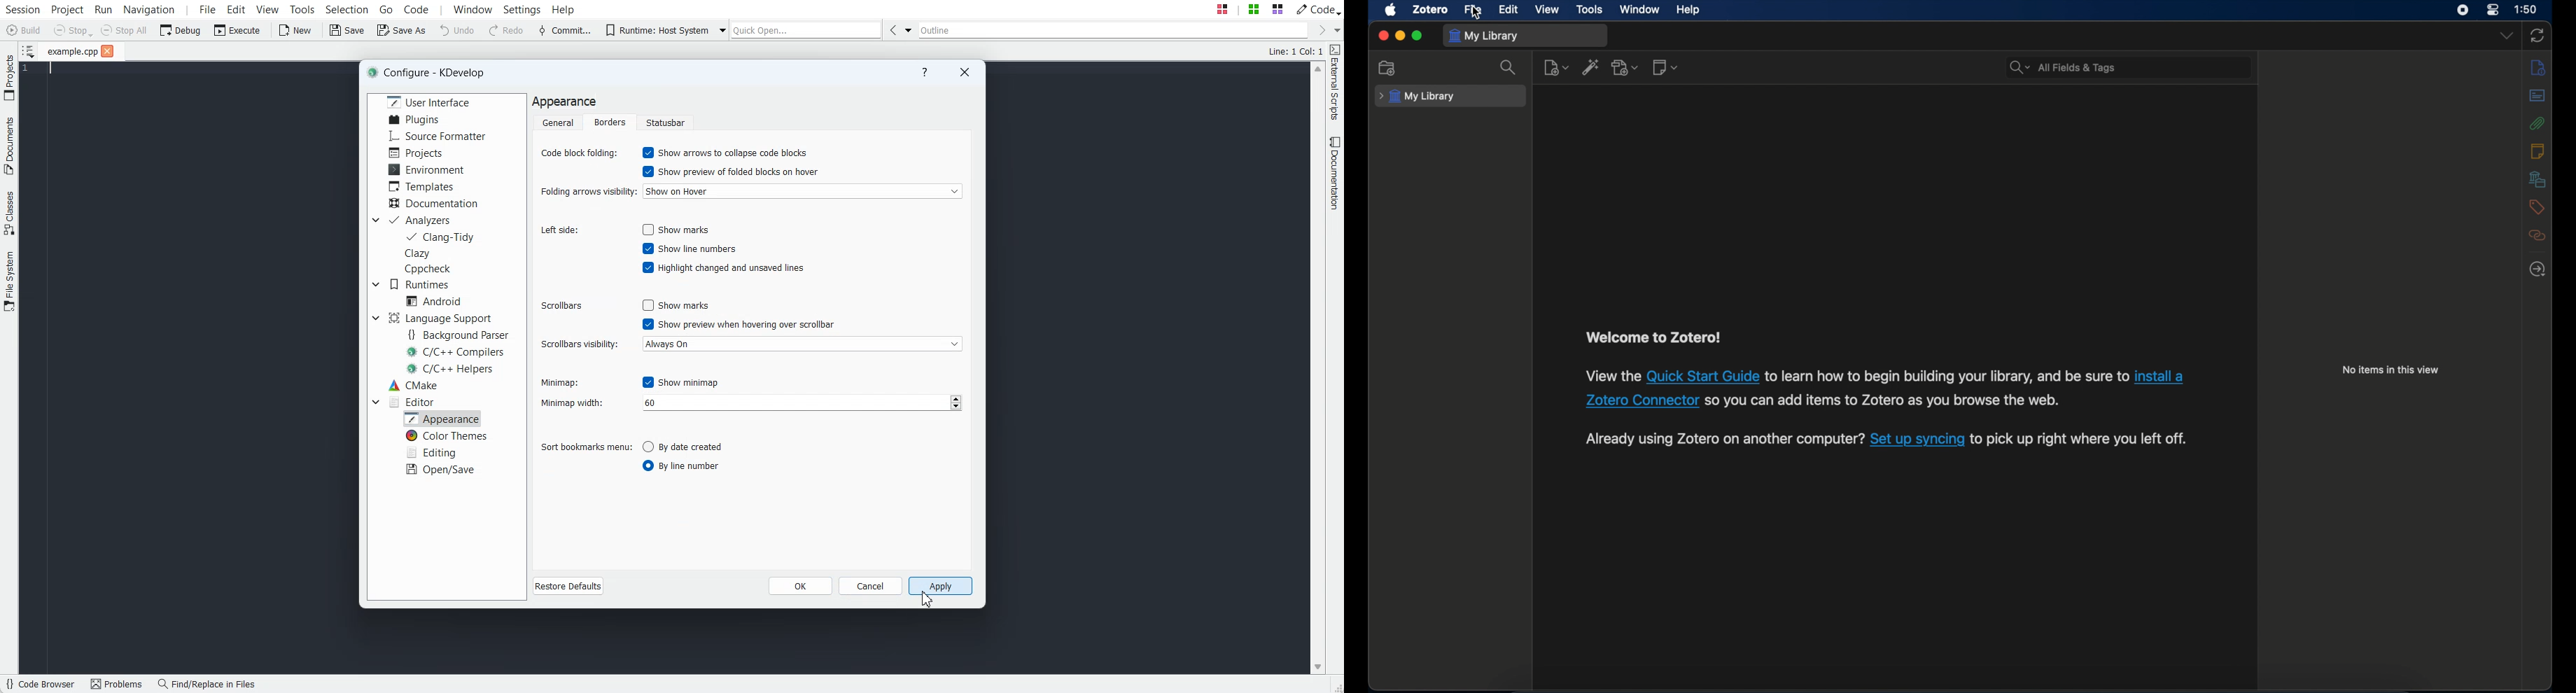 The height and width of the screenshot is (700, 2576). What do you see at coordinates (9, 282) in the screenshot?
I see `File System` at bounding box center [9, 282].